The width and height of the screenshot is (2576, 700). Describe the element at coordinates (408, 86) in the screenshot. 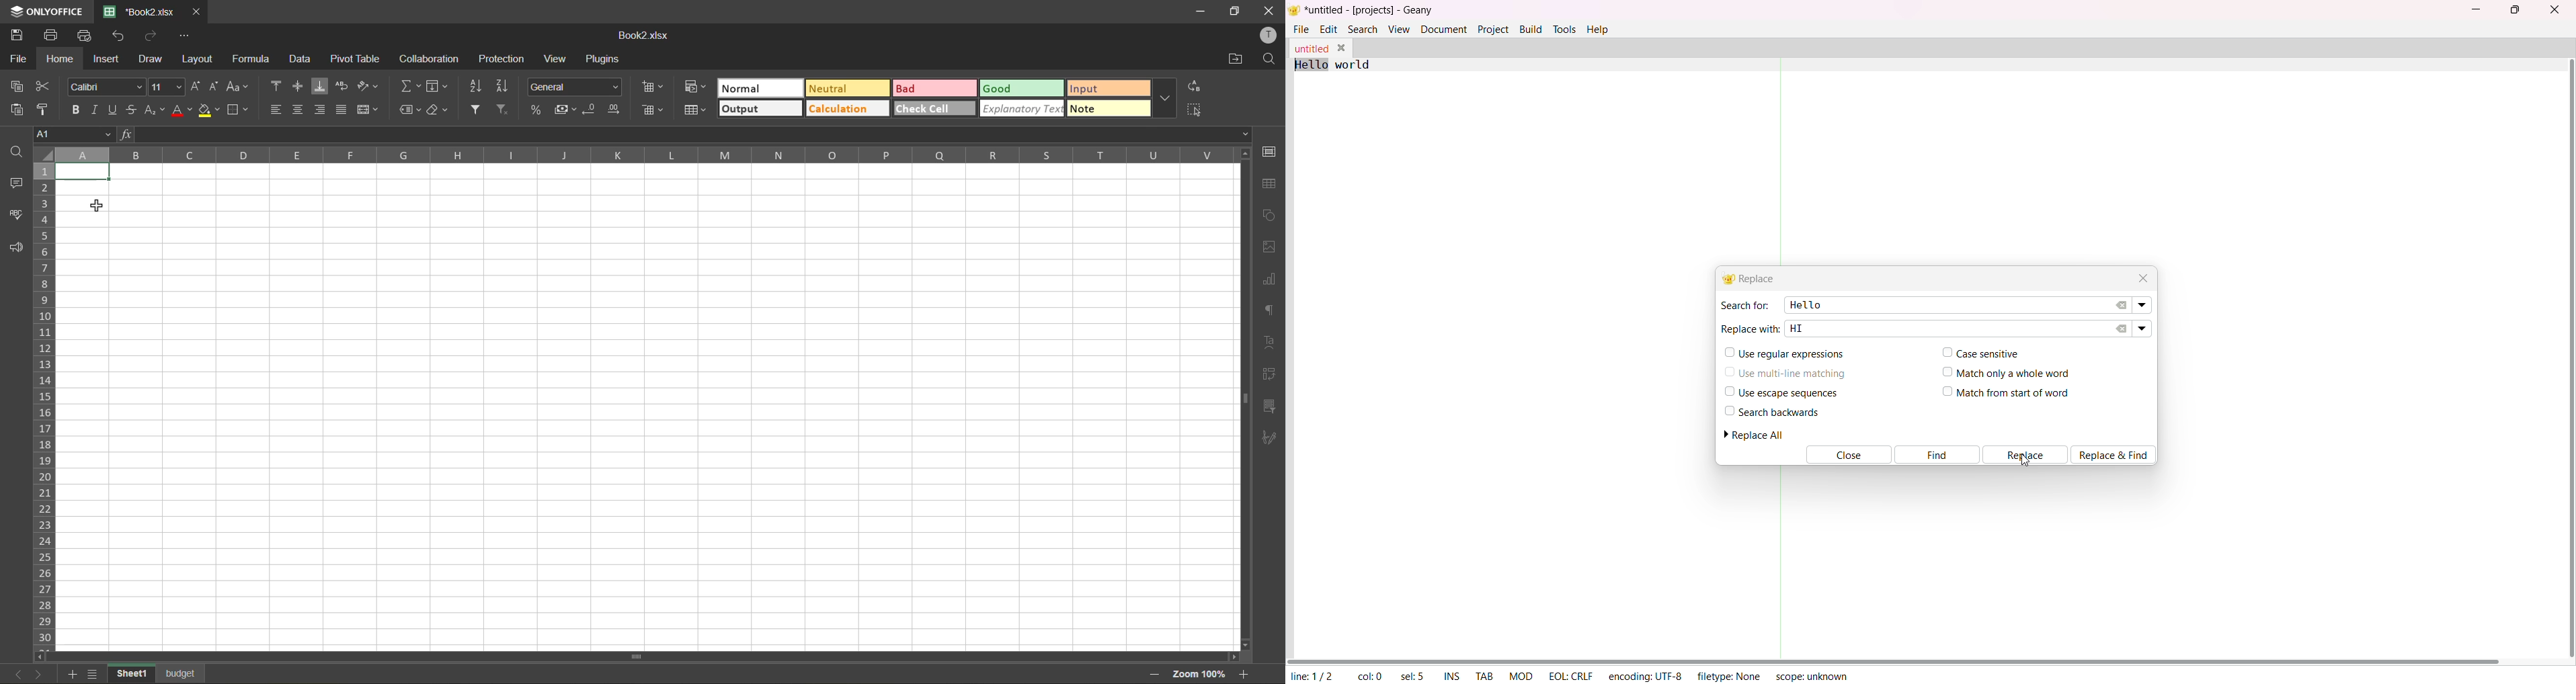

I see `summation` at that location.